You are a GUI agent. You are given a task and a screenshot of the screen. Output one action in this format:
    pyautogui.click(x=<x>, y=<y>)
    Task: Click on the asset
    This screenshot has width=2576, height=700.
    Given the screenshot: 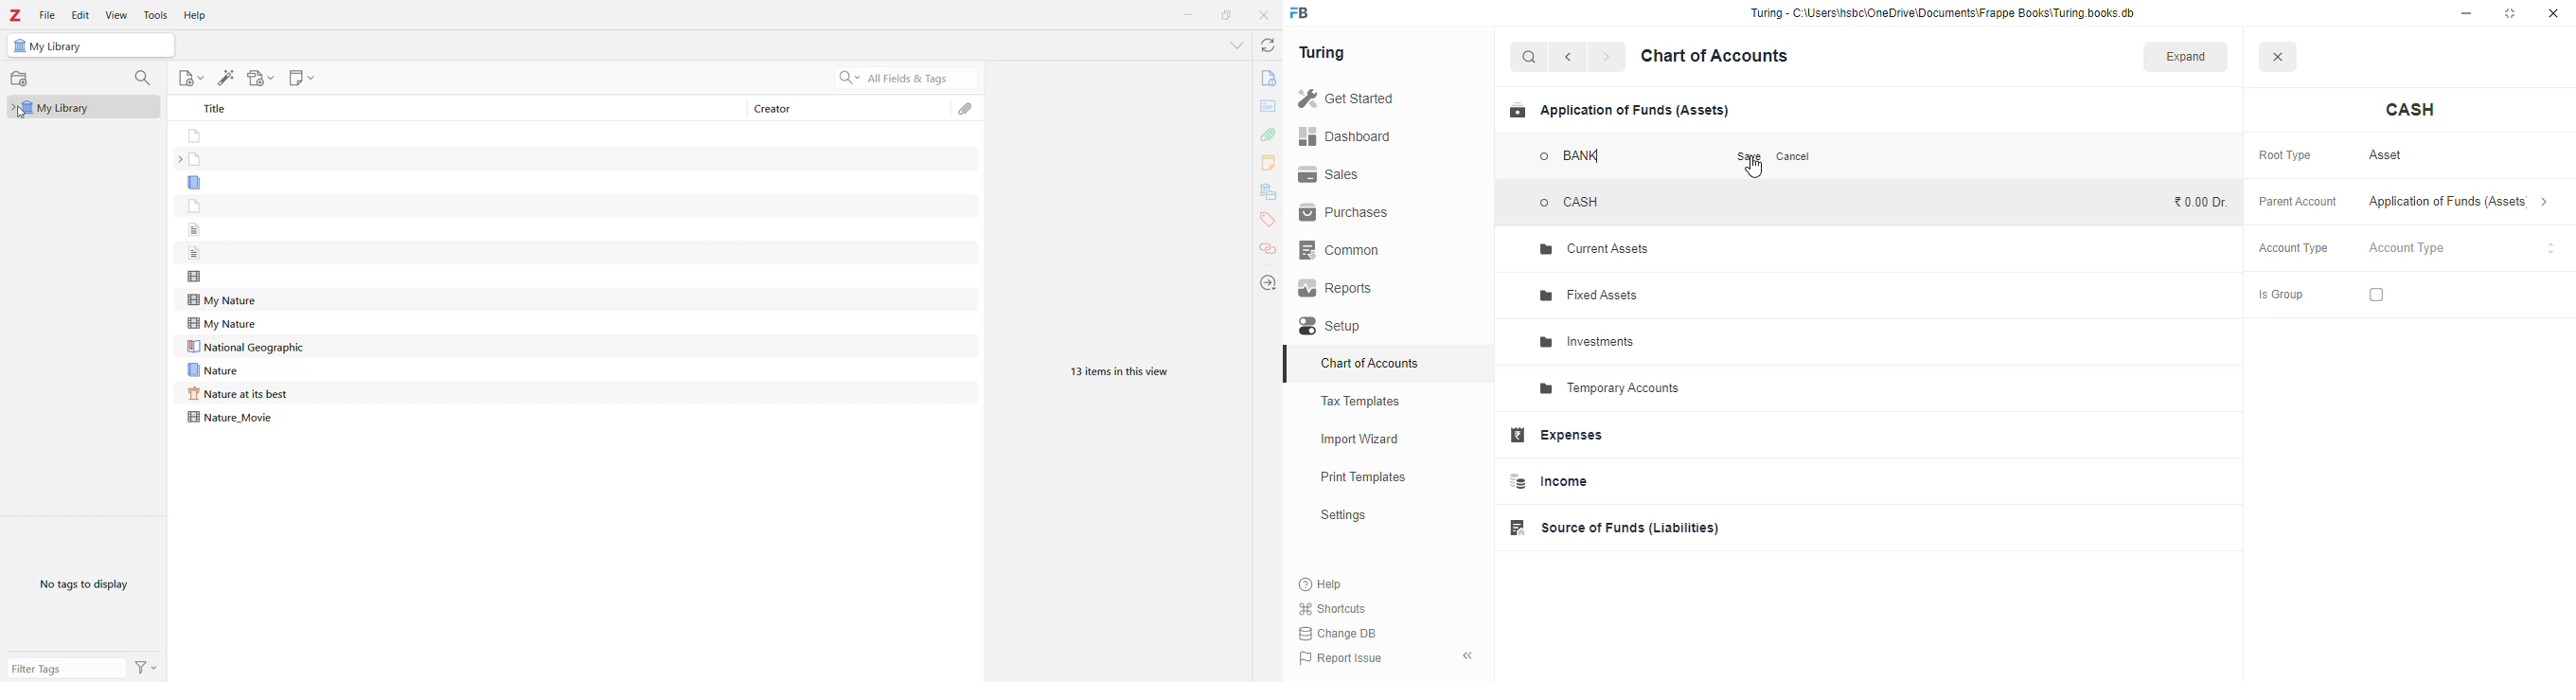 What is the action you would take?
    pyautogui.click(x=2387, y=155)
    